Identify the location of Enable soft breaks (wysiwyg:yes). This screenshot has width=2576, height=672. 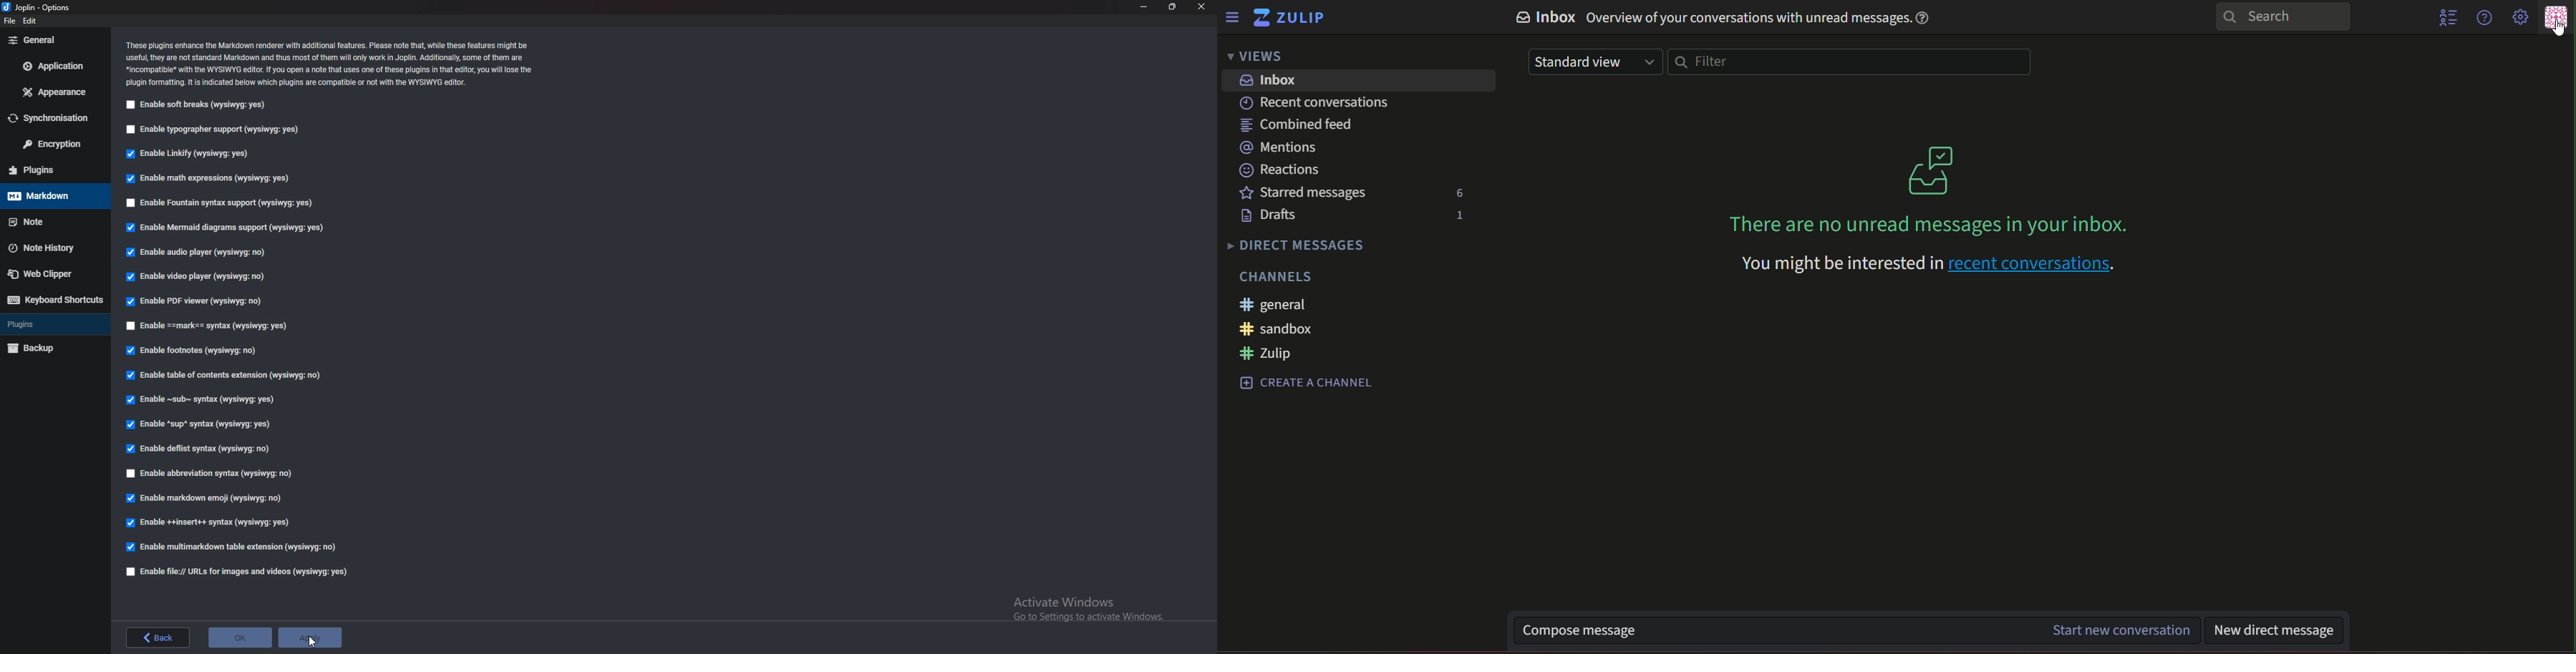
(200, 105).